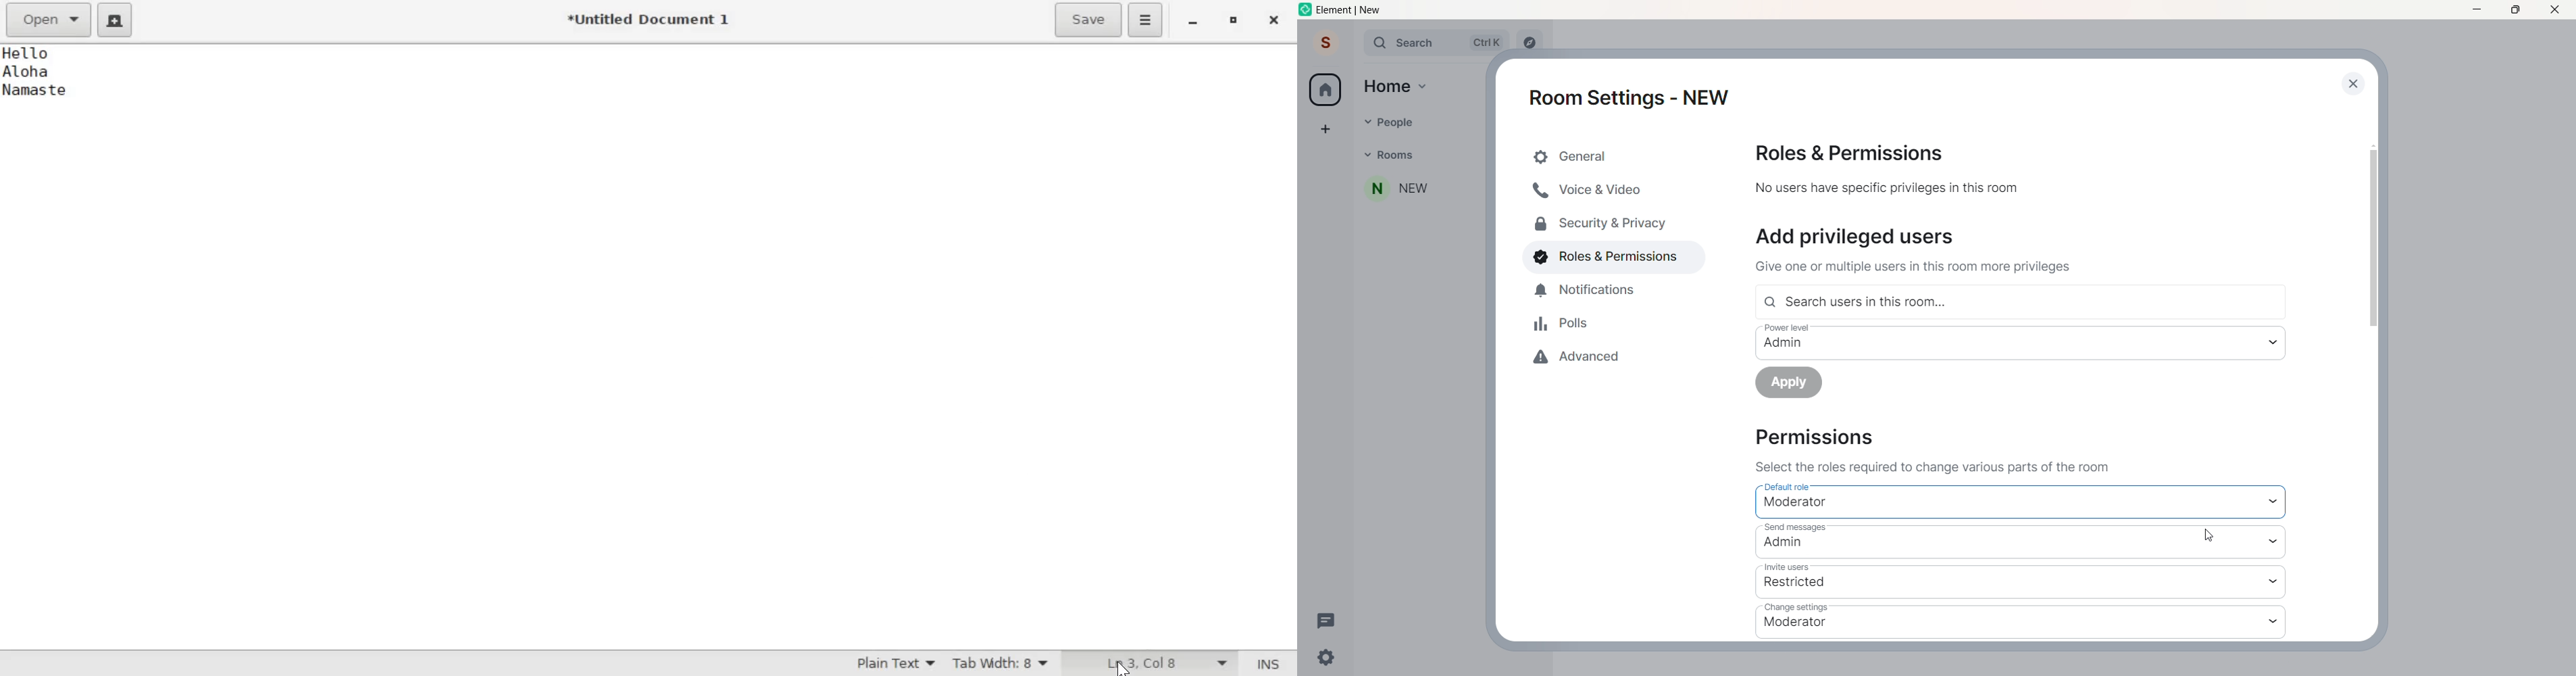 Image resolution: width=2576 pixels, height=700 pixels. I want to click on home, so click(1326, 89).